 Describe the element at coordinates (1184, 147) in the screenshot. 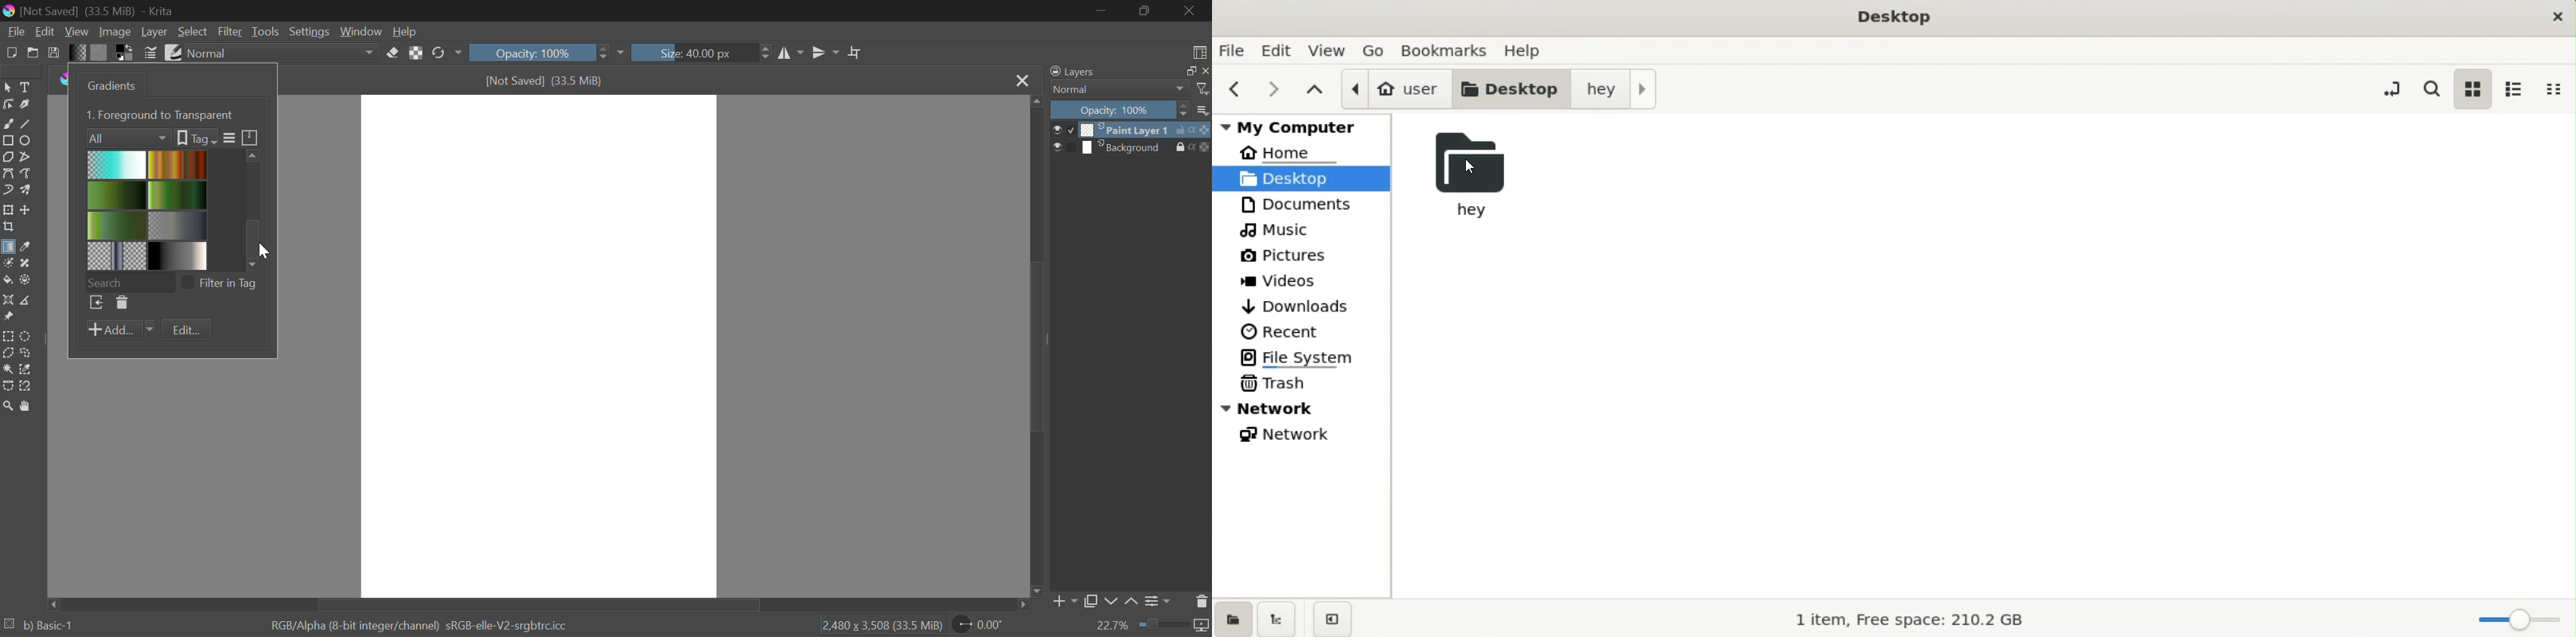

I see `lock` at that location.